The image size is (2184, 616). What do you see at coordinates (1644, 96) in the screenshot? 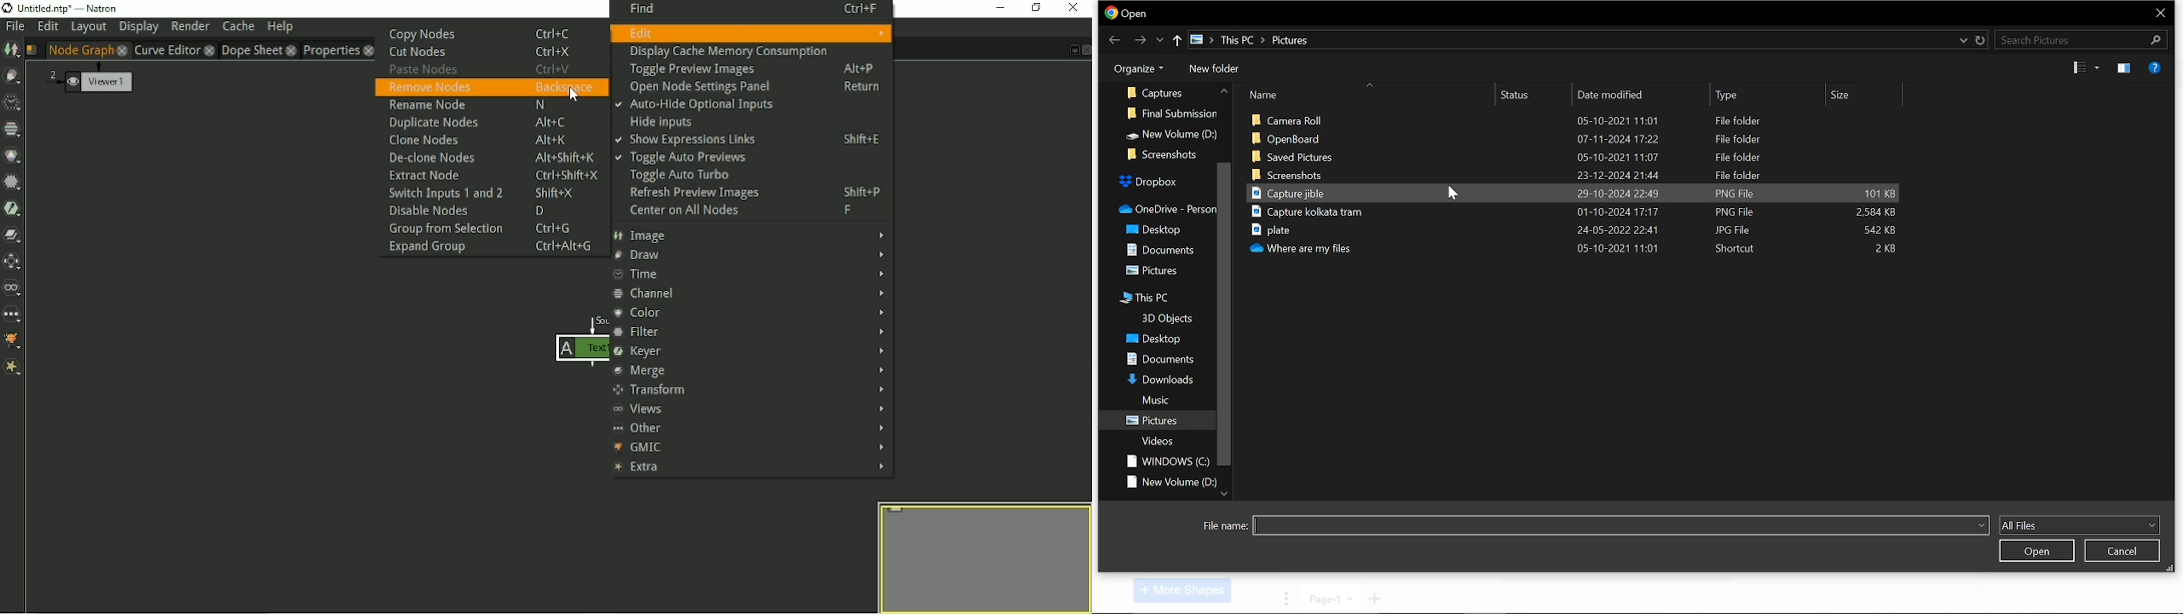
I see `date modified` at bounding box center [1644, 96].